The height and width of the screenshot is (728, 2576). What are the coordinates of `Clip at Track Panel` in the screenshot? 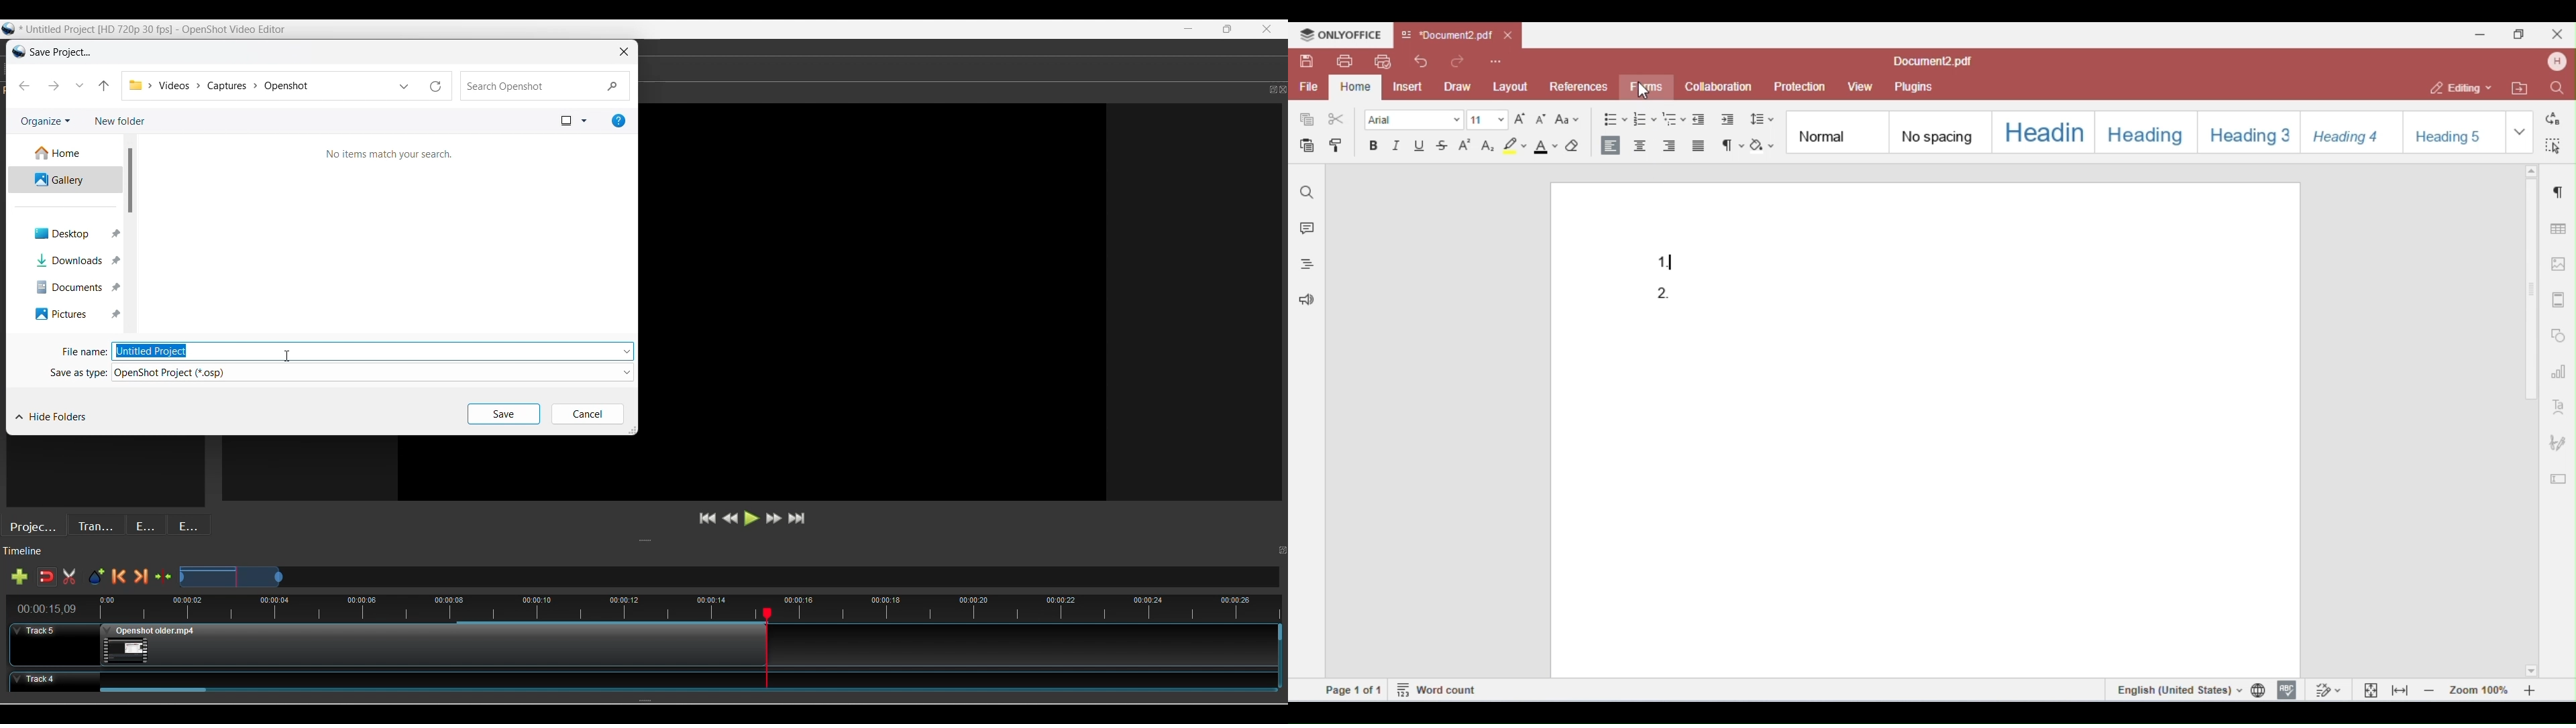 It's located at (674, 678).